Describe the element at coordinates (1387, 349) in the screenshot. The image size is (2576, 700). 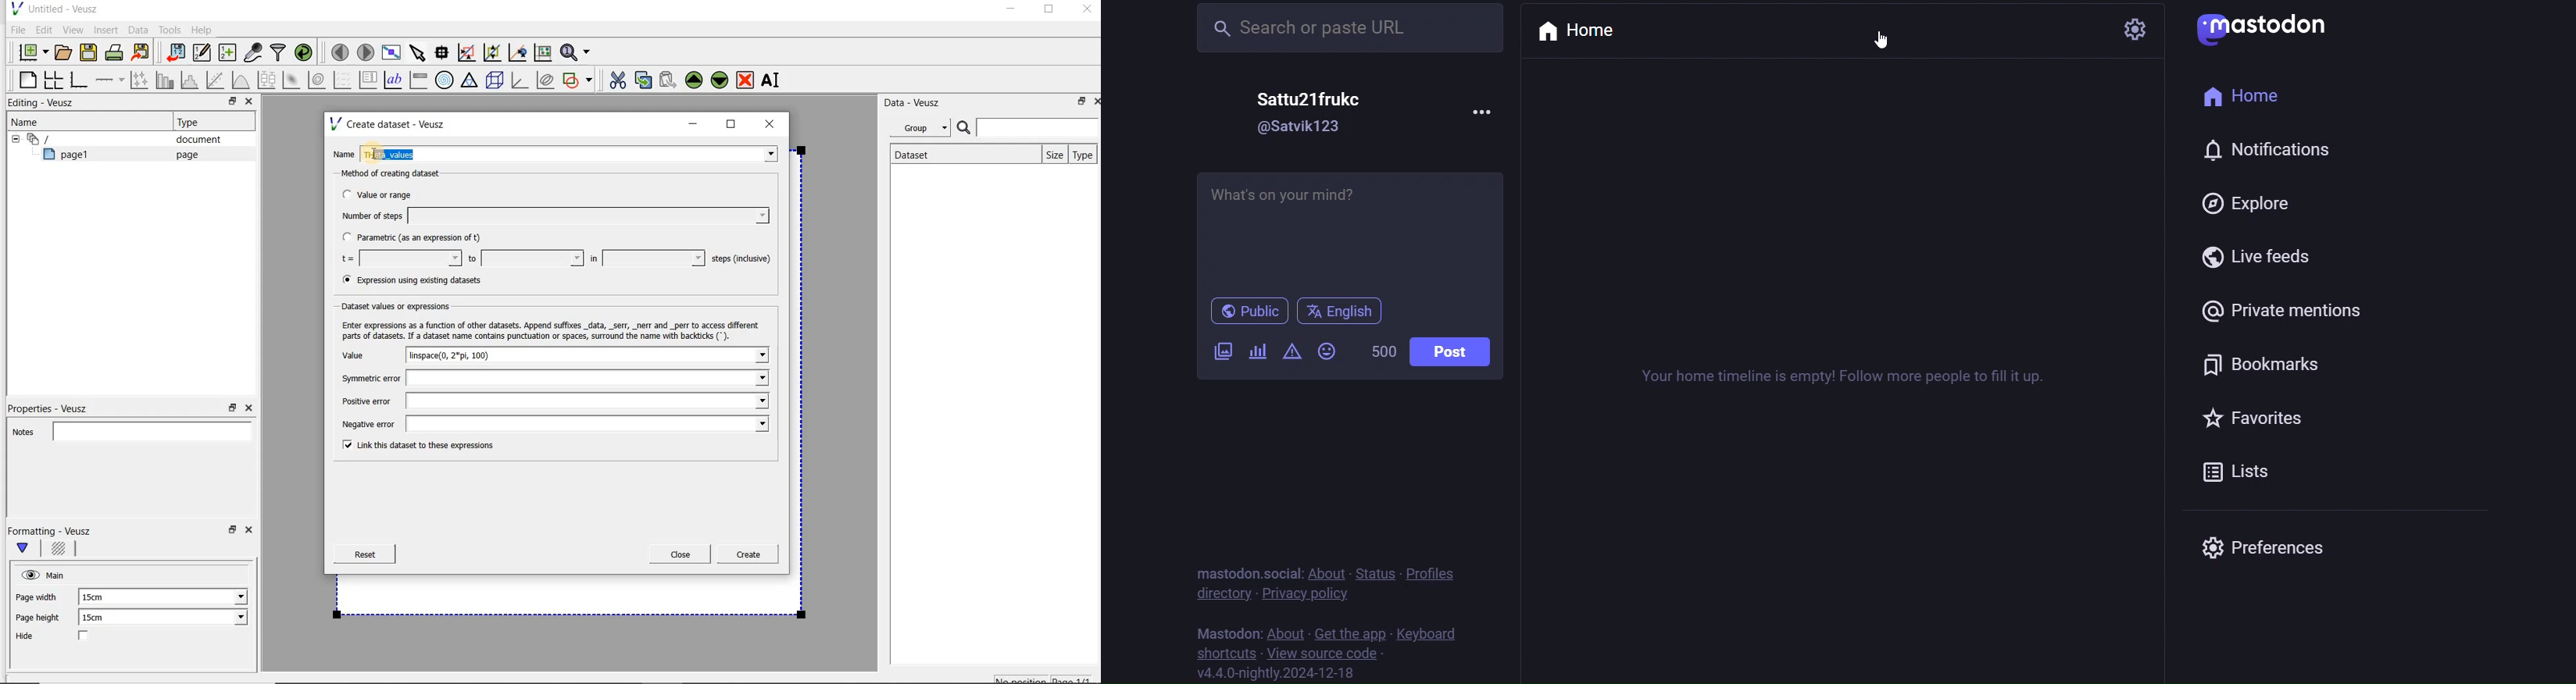
I see `word limit` at that location.